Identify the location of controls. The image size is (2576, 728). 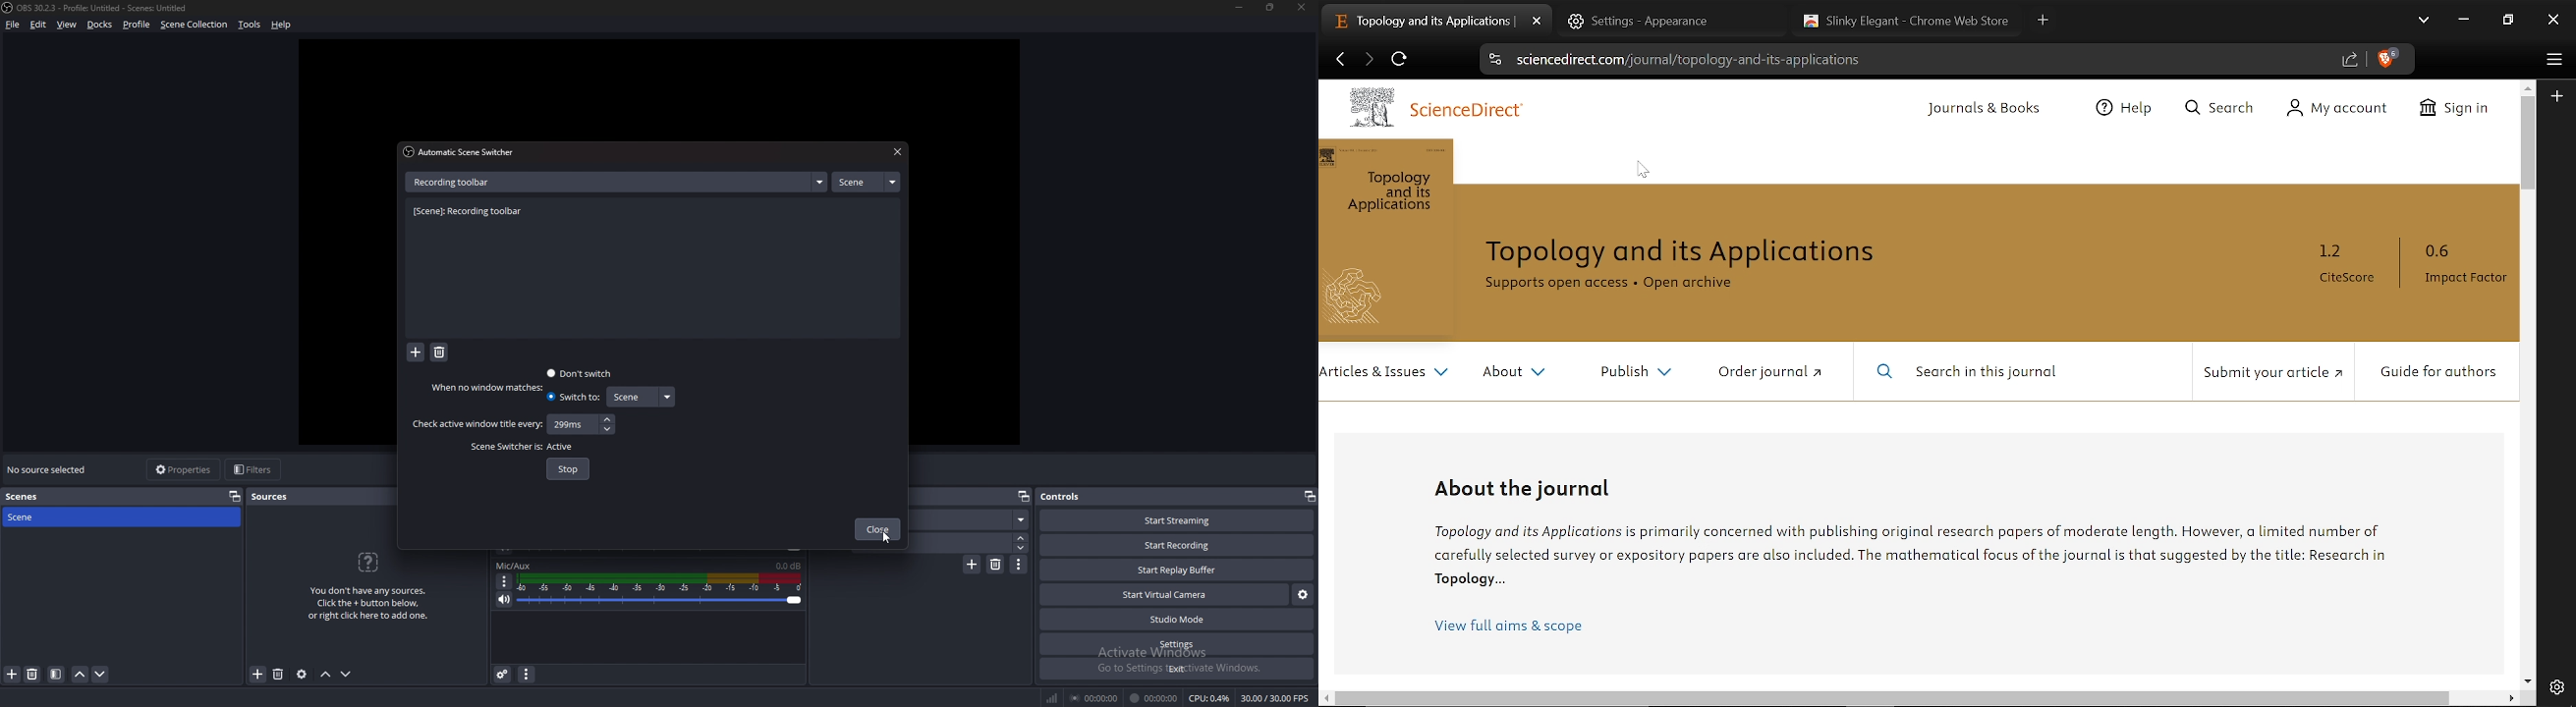
(1075, 496).